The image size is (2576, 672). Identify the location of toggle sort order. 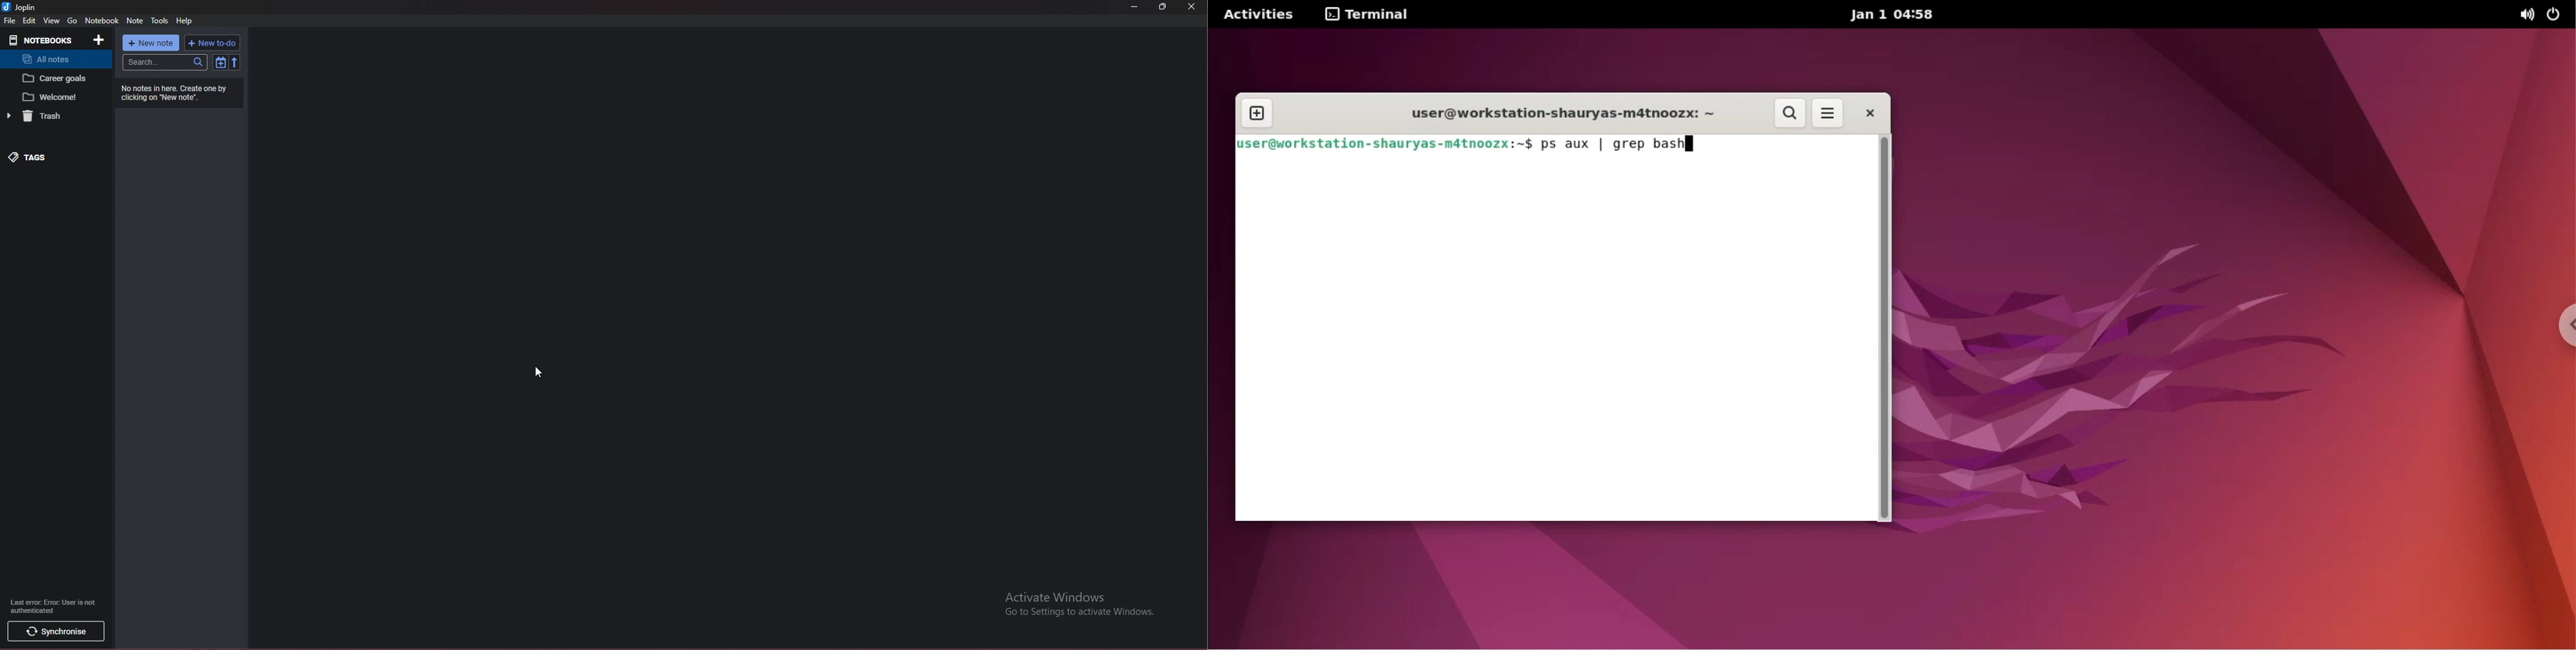
(221, 62).